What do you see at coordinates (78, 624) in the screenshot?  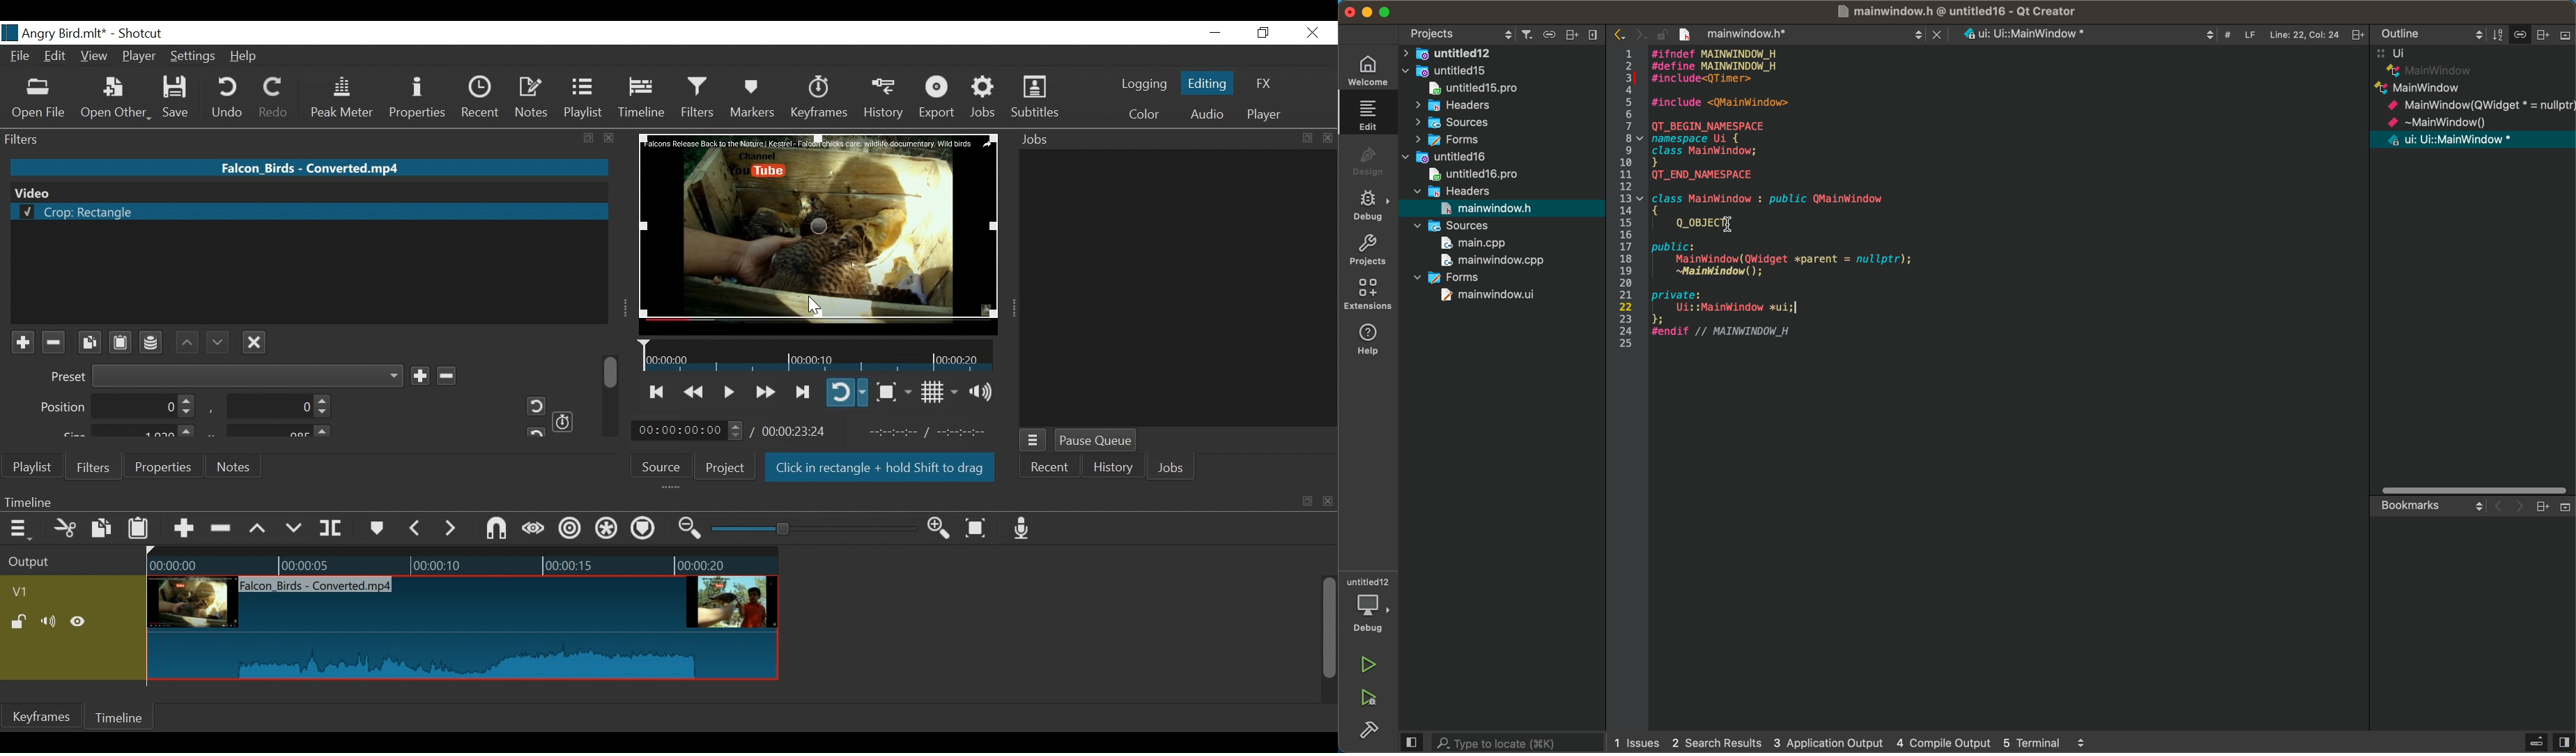 I see `Hide` at bounding box center [78, 624].